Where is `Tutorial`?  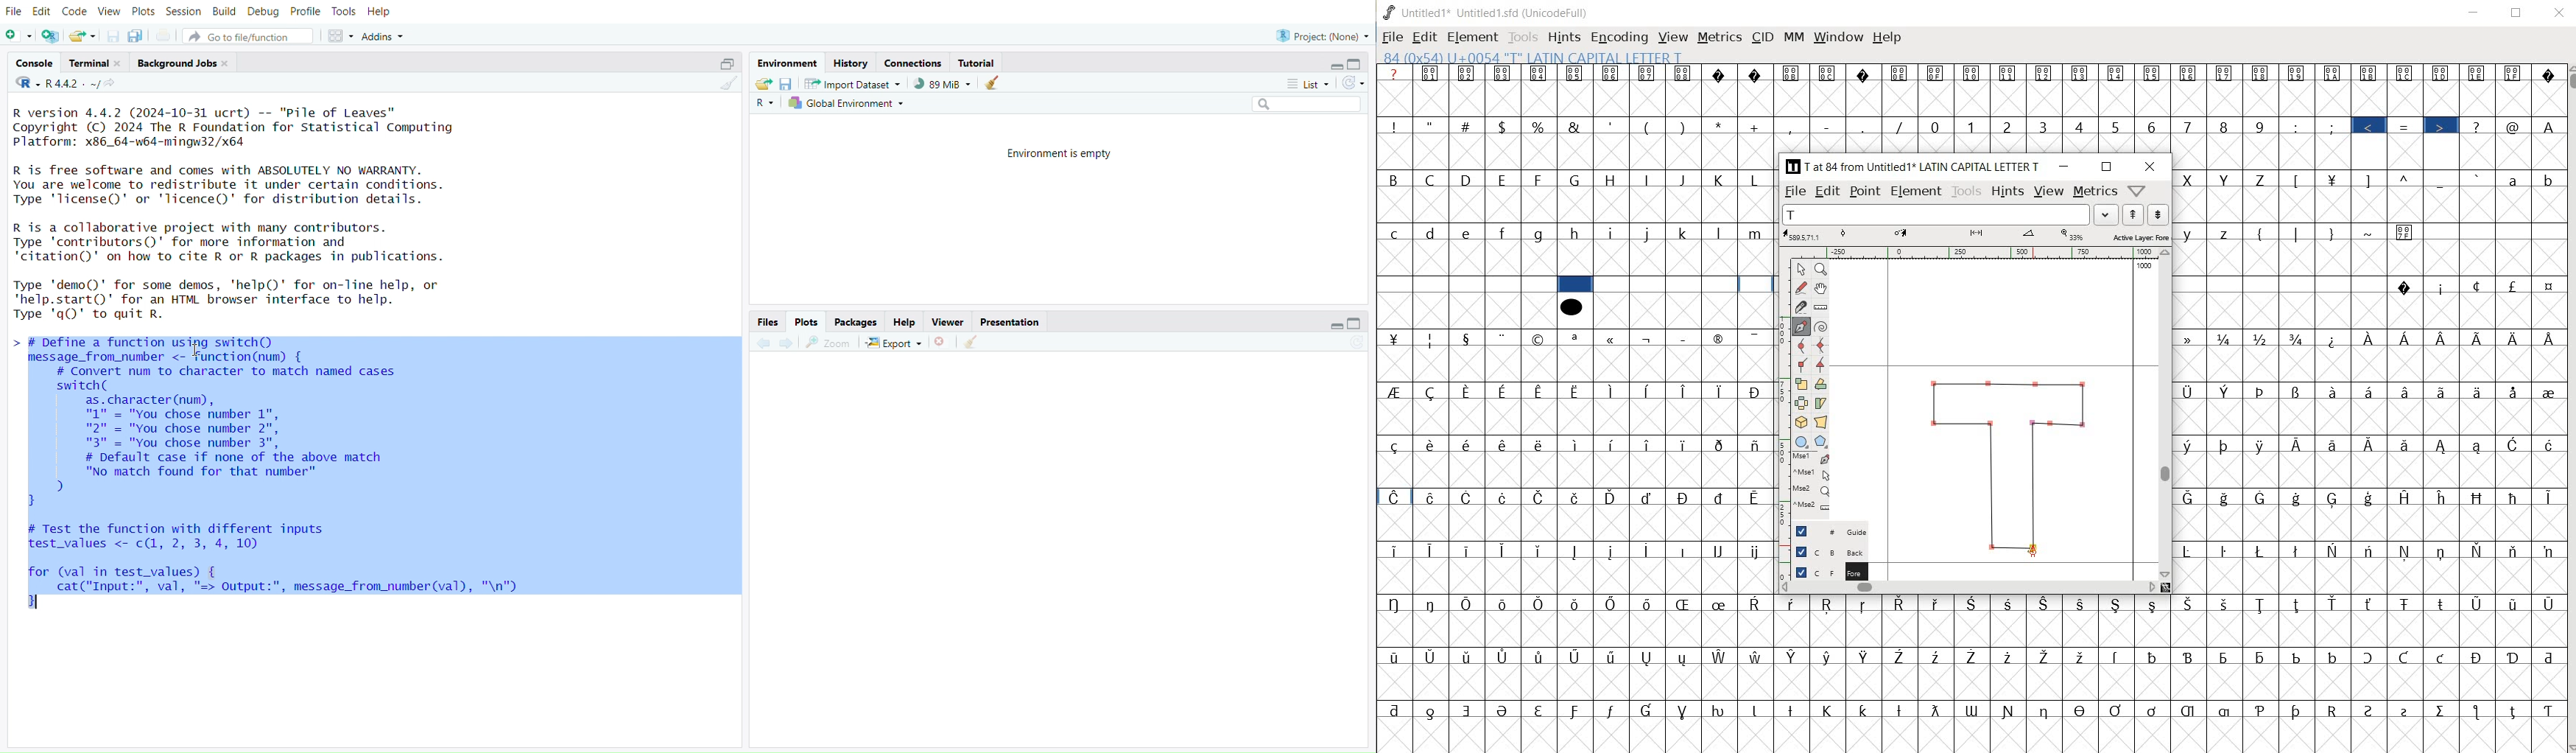
Tutorial is located at coordinates (983, 63).